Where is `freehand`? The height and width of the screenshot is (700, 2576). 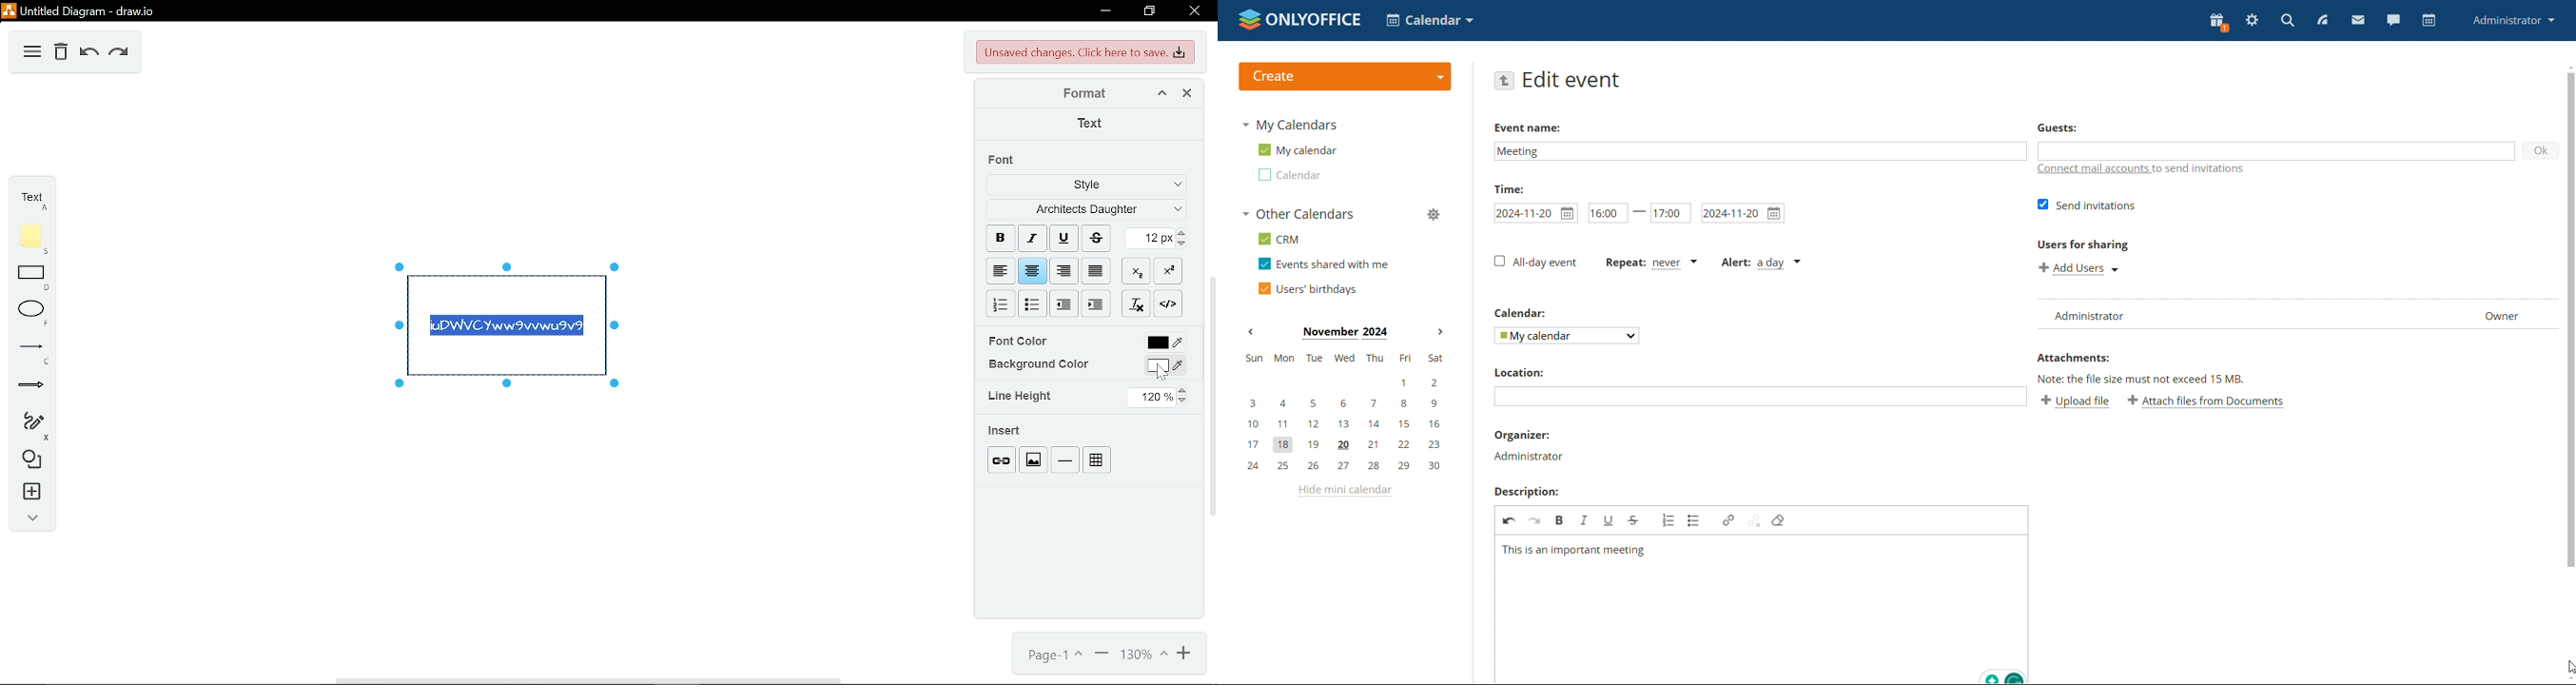 freehand is located at coordinates (29, 424).